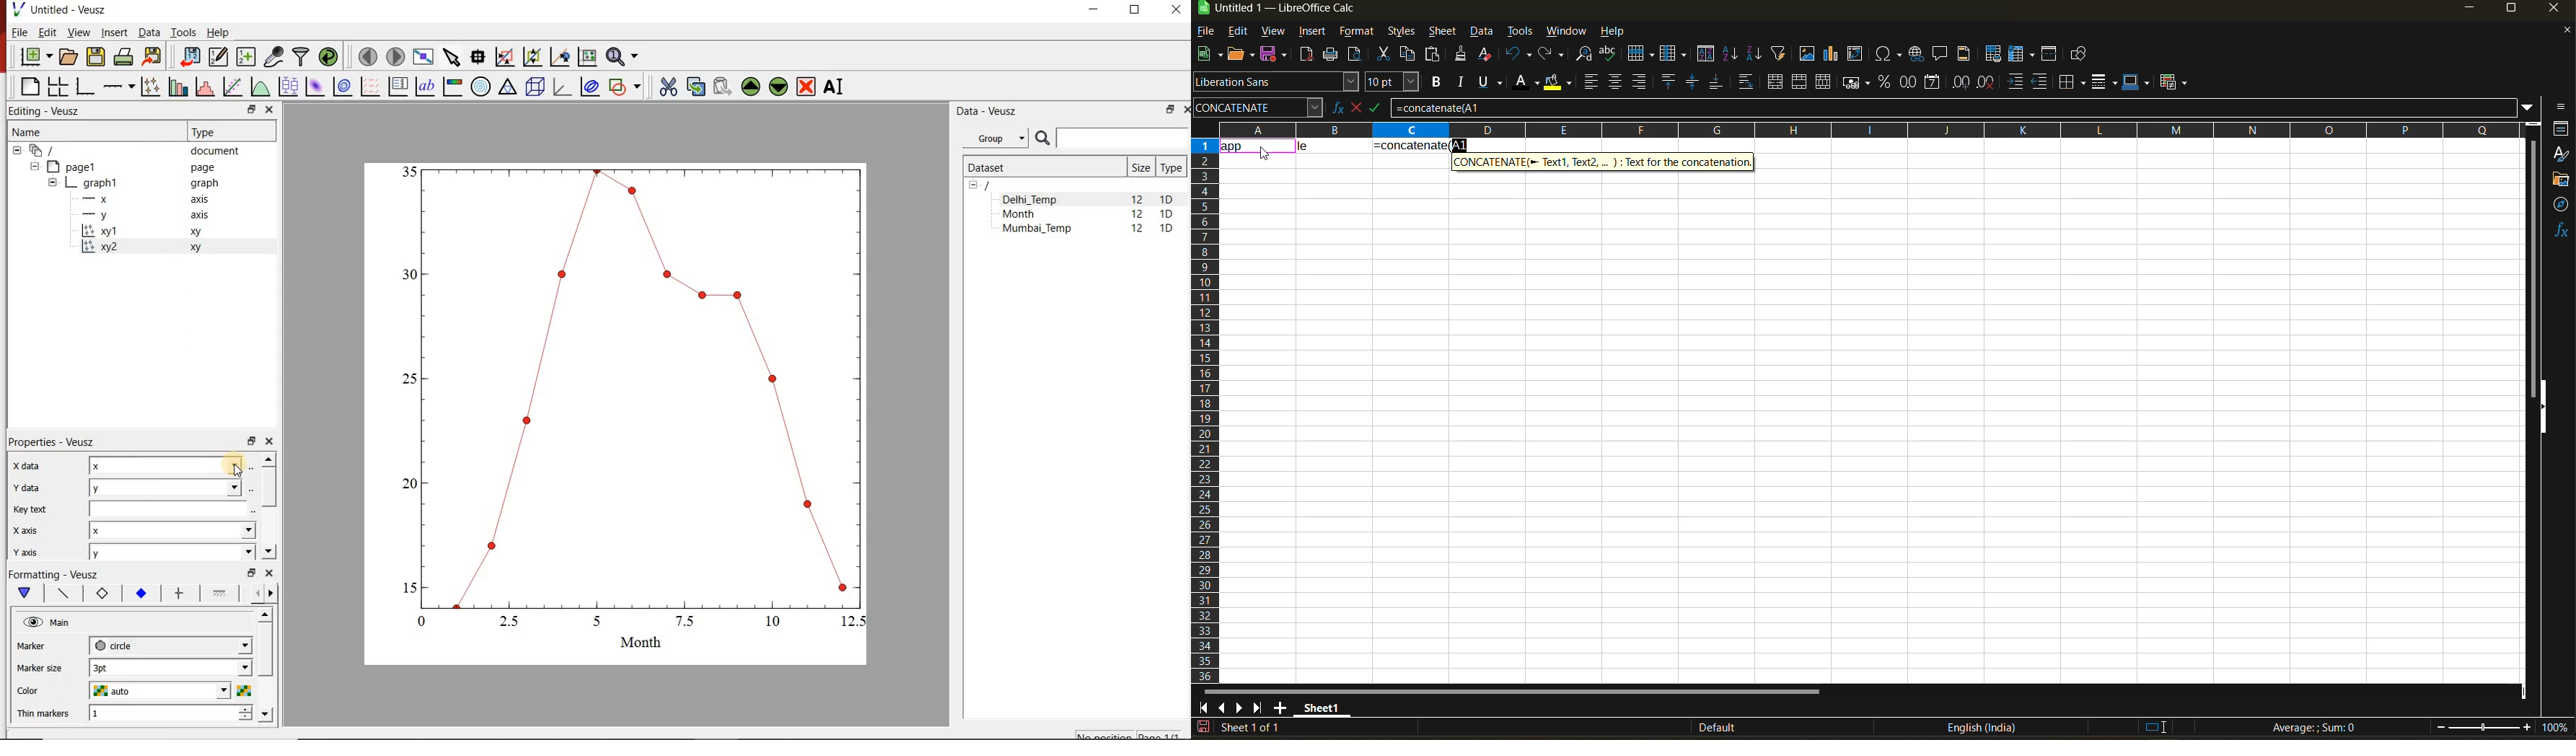  What do you see at coordinates (1593, 82) in the screenshot?
I see `align left` at bounding box center [1593, 82].